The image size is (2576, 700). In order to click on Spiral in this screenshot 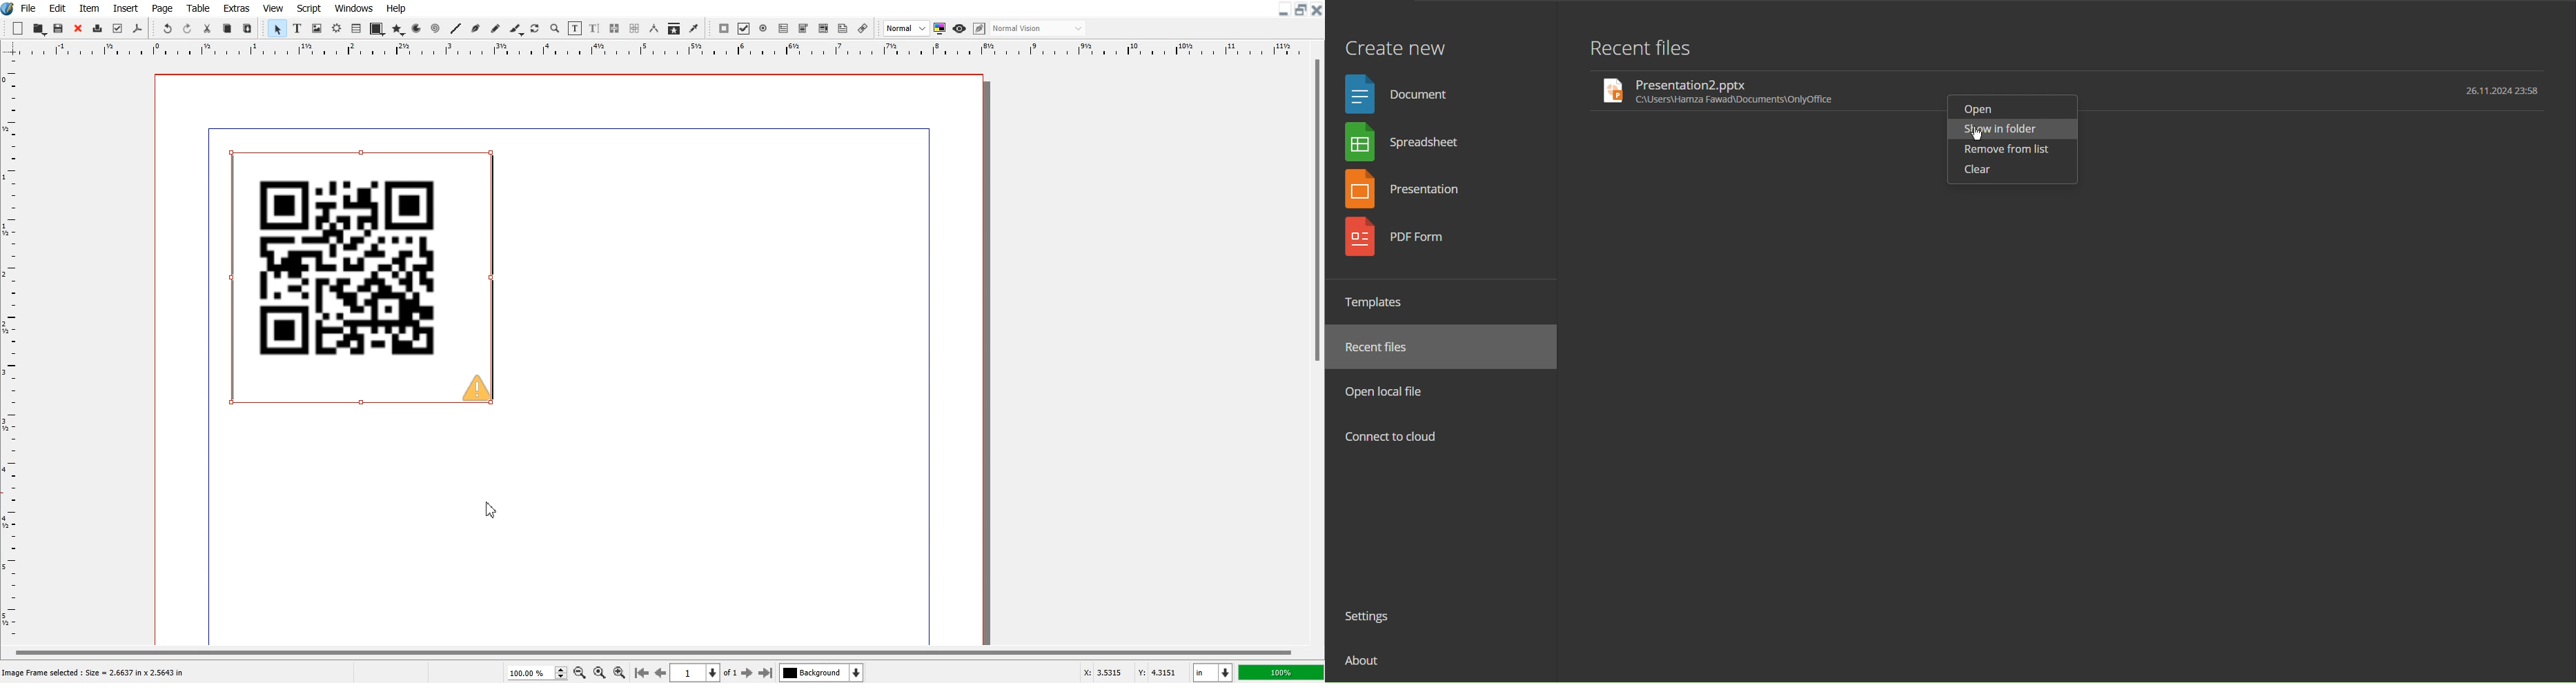, I will do `click(435, 28)`.